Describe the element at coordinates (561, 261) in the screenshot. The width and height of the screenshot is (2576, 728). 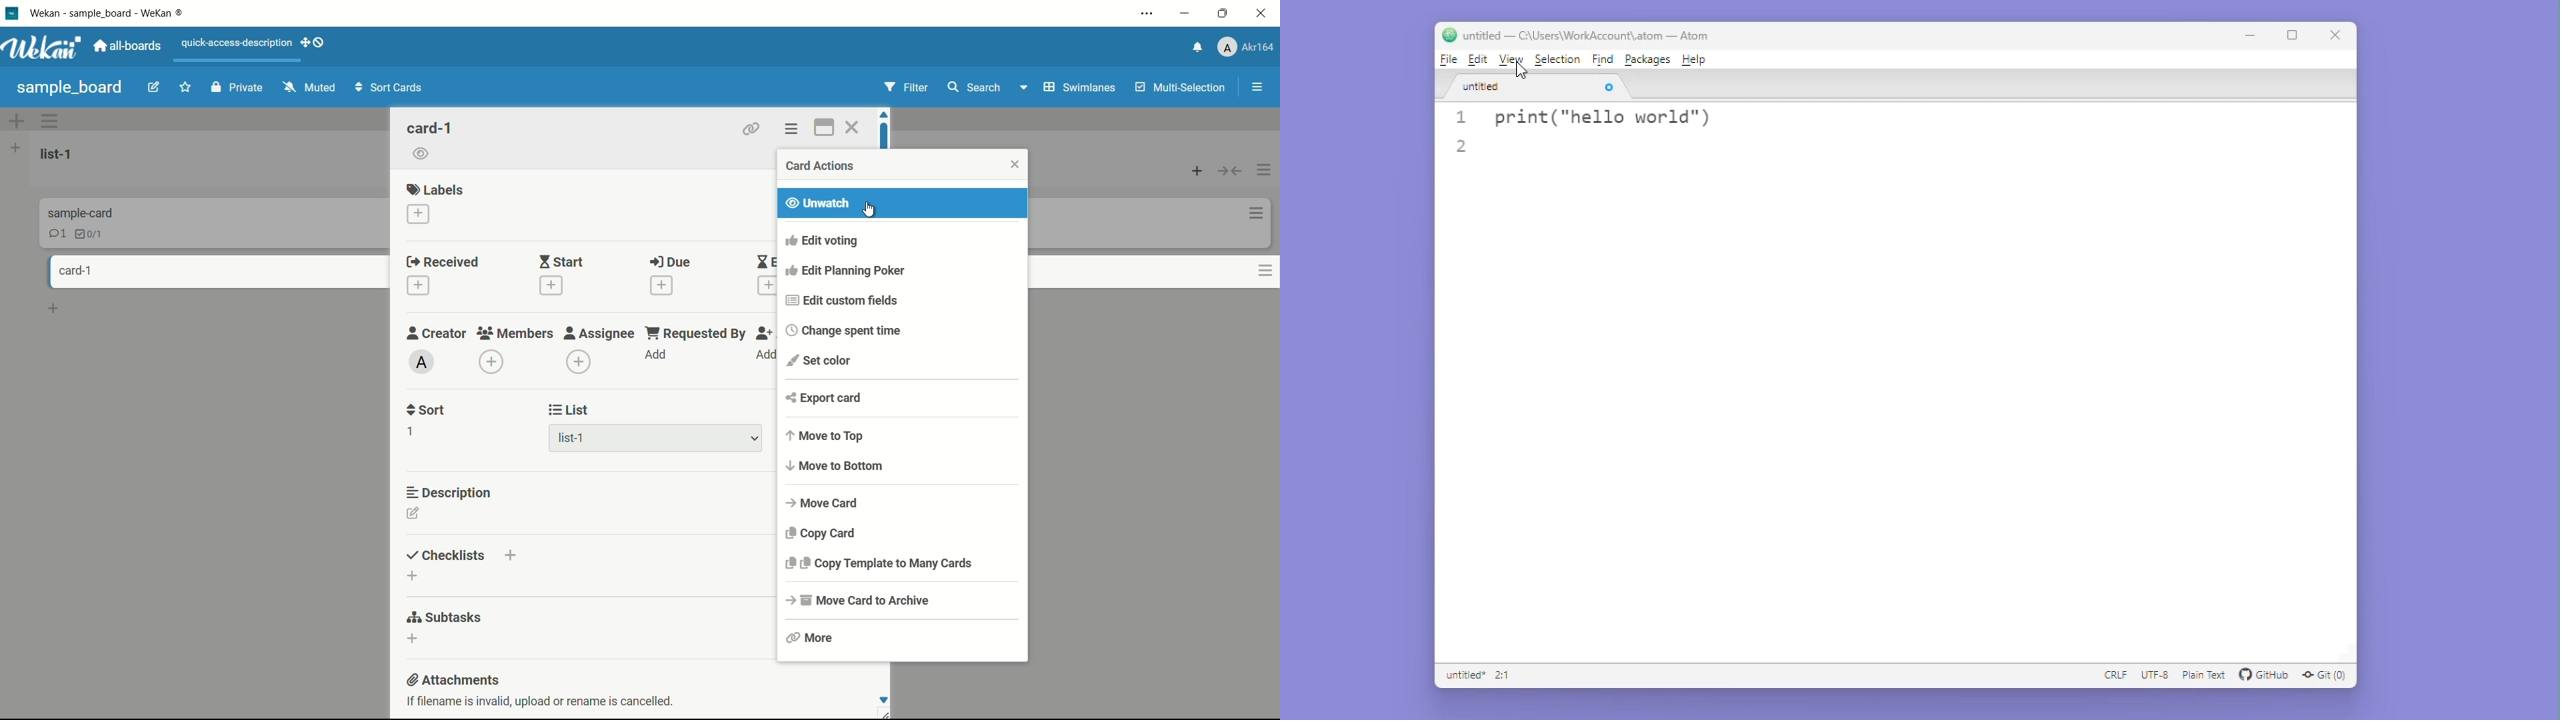
I see `start` at that location.